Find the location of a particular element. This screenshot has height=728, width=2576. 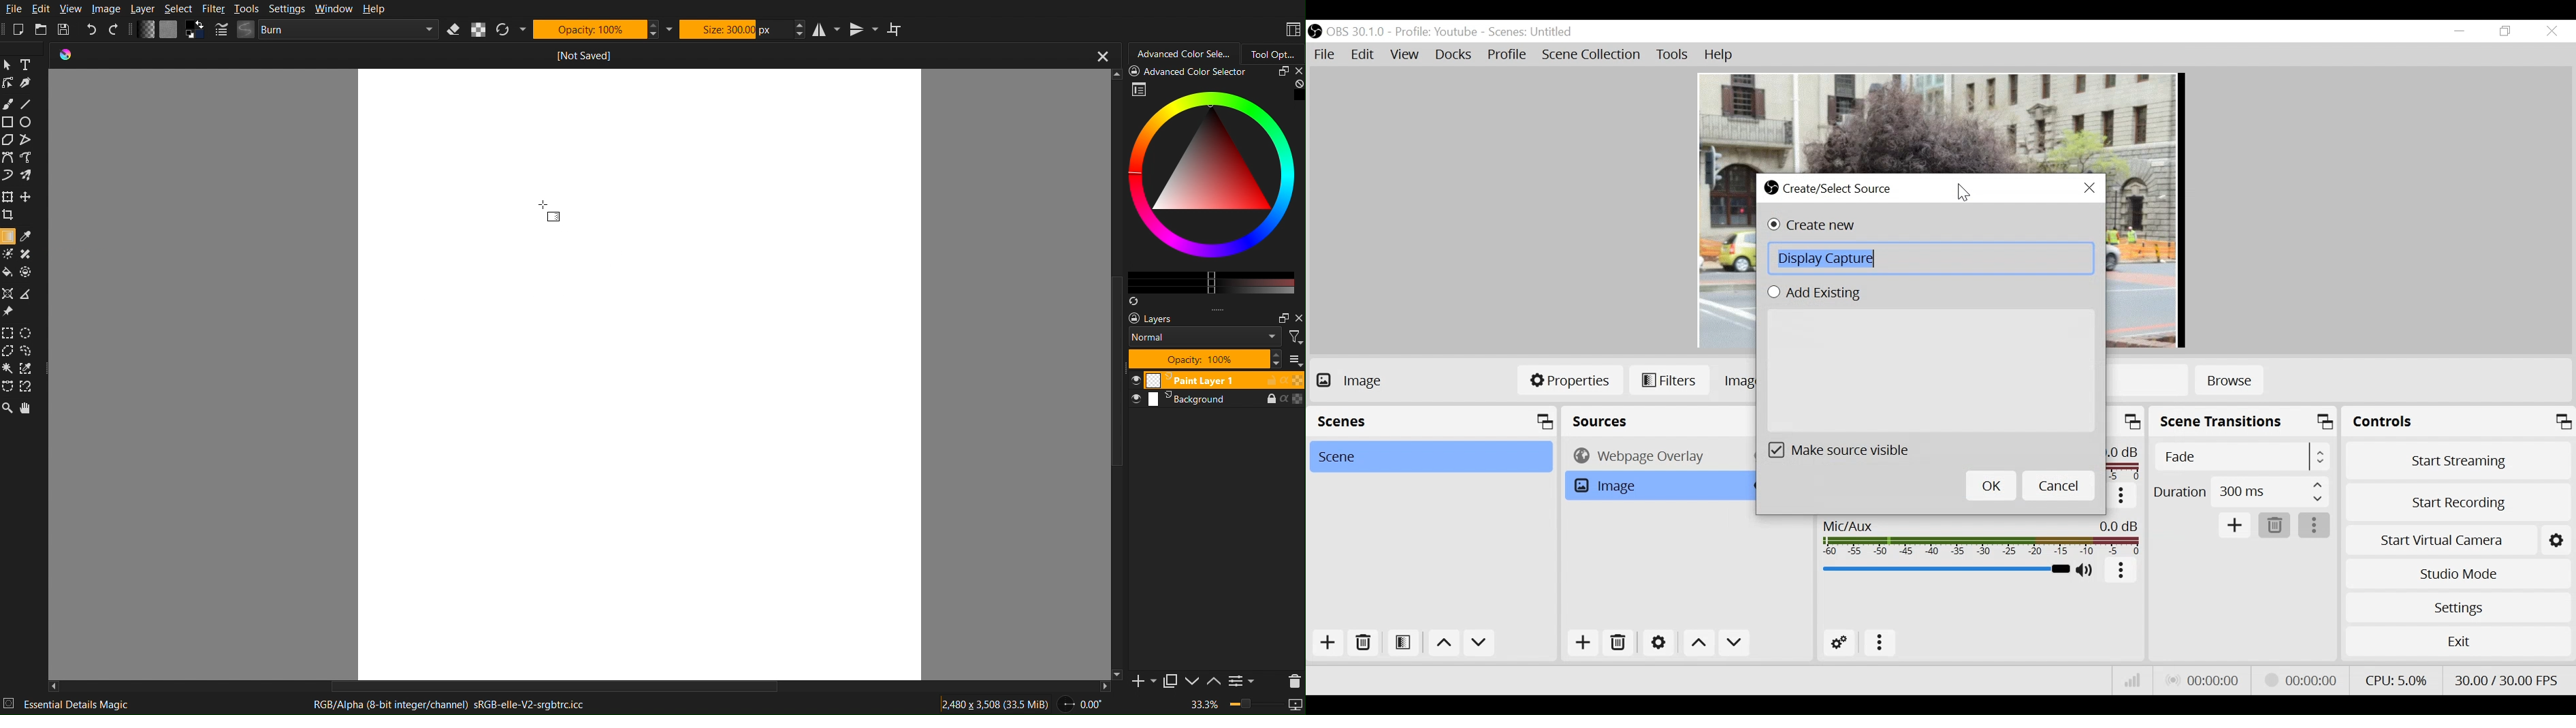

Zoom is located at coordinates (1248, 706).